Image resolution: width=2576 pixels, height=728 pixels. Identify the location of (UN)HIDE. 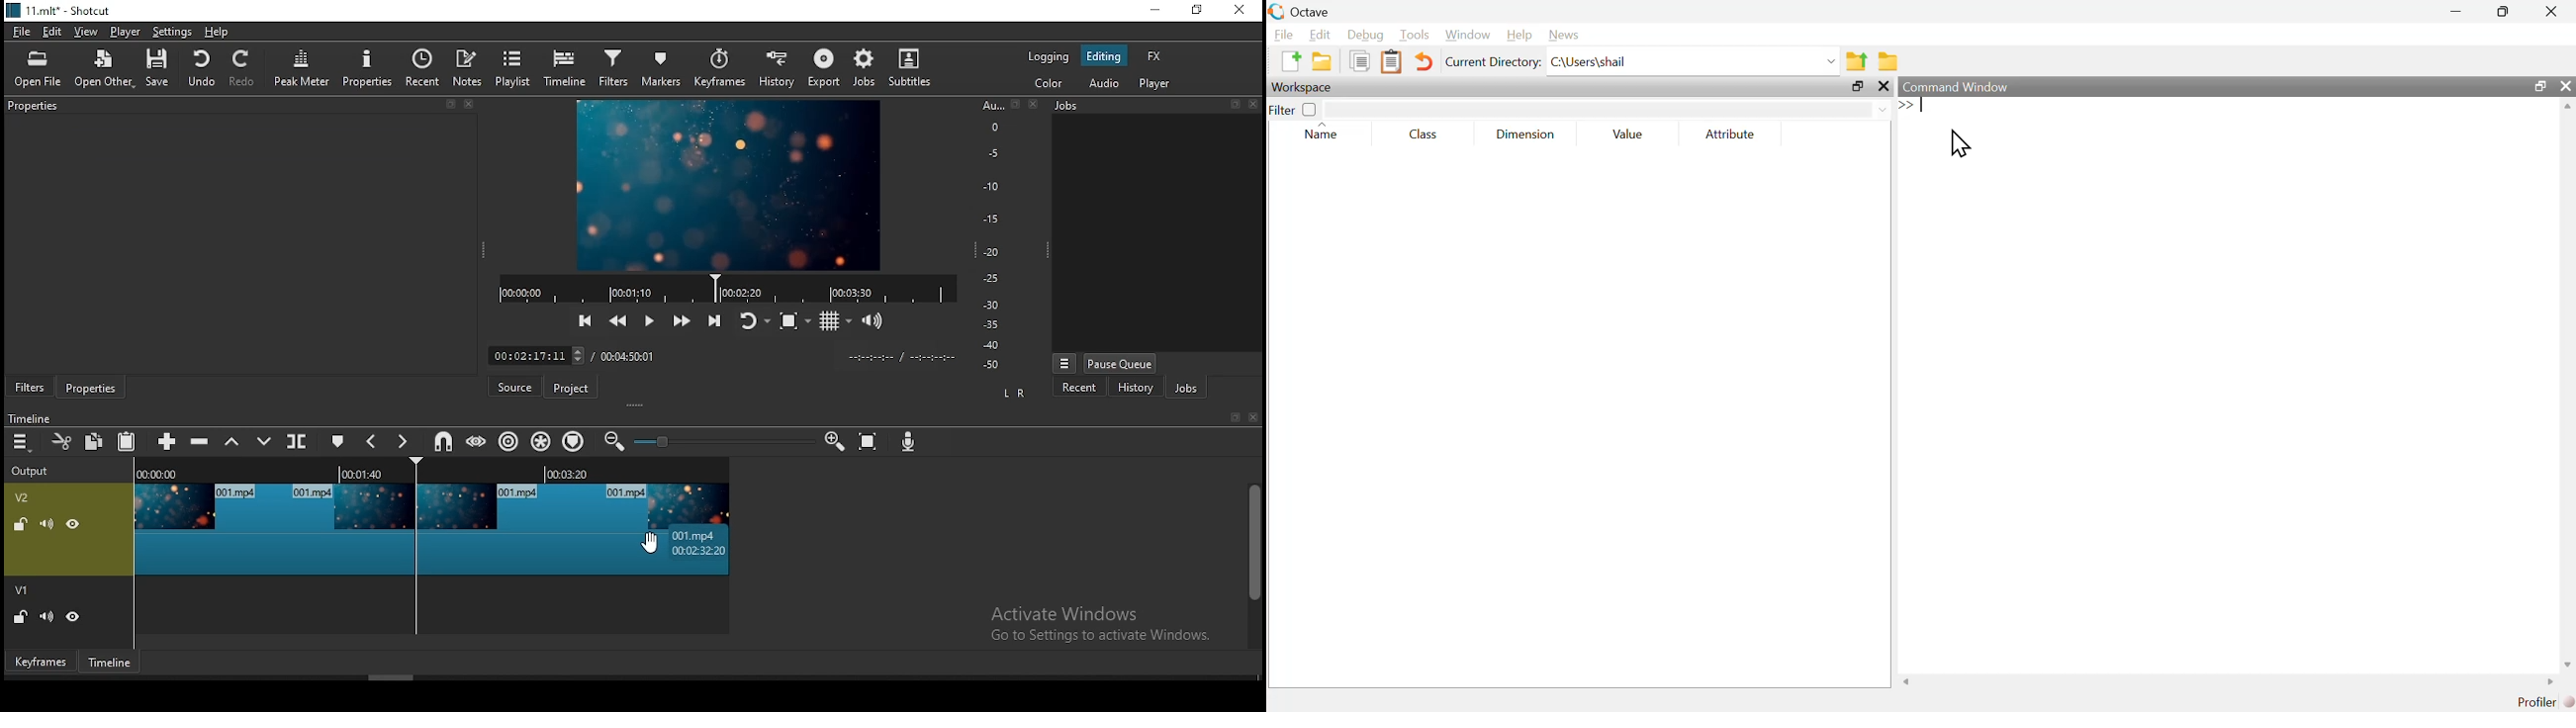
(75, 524).